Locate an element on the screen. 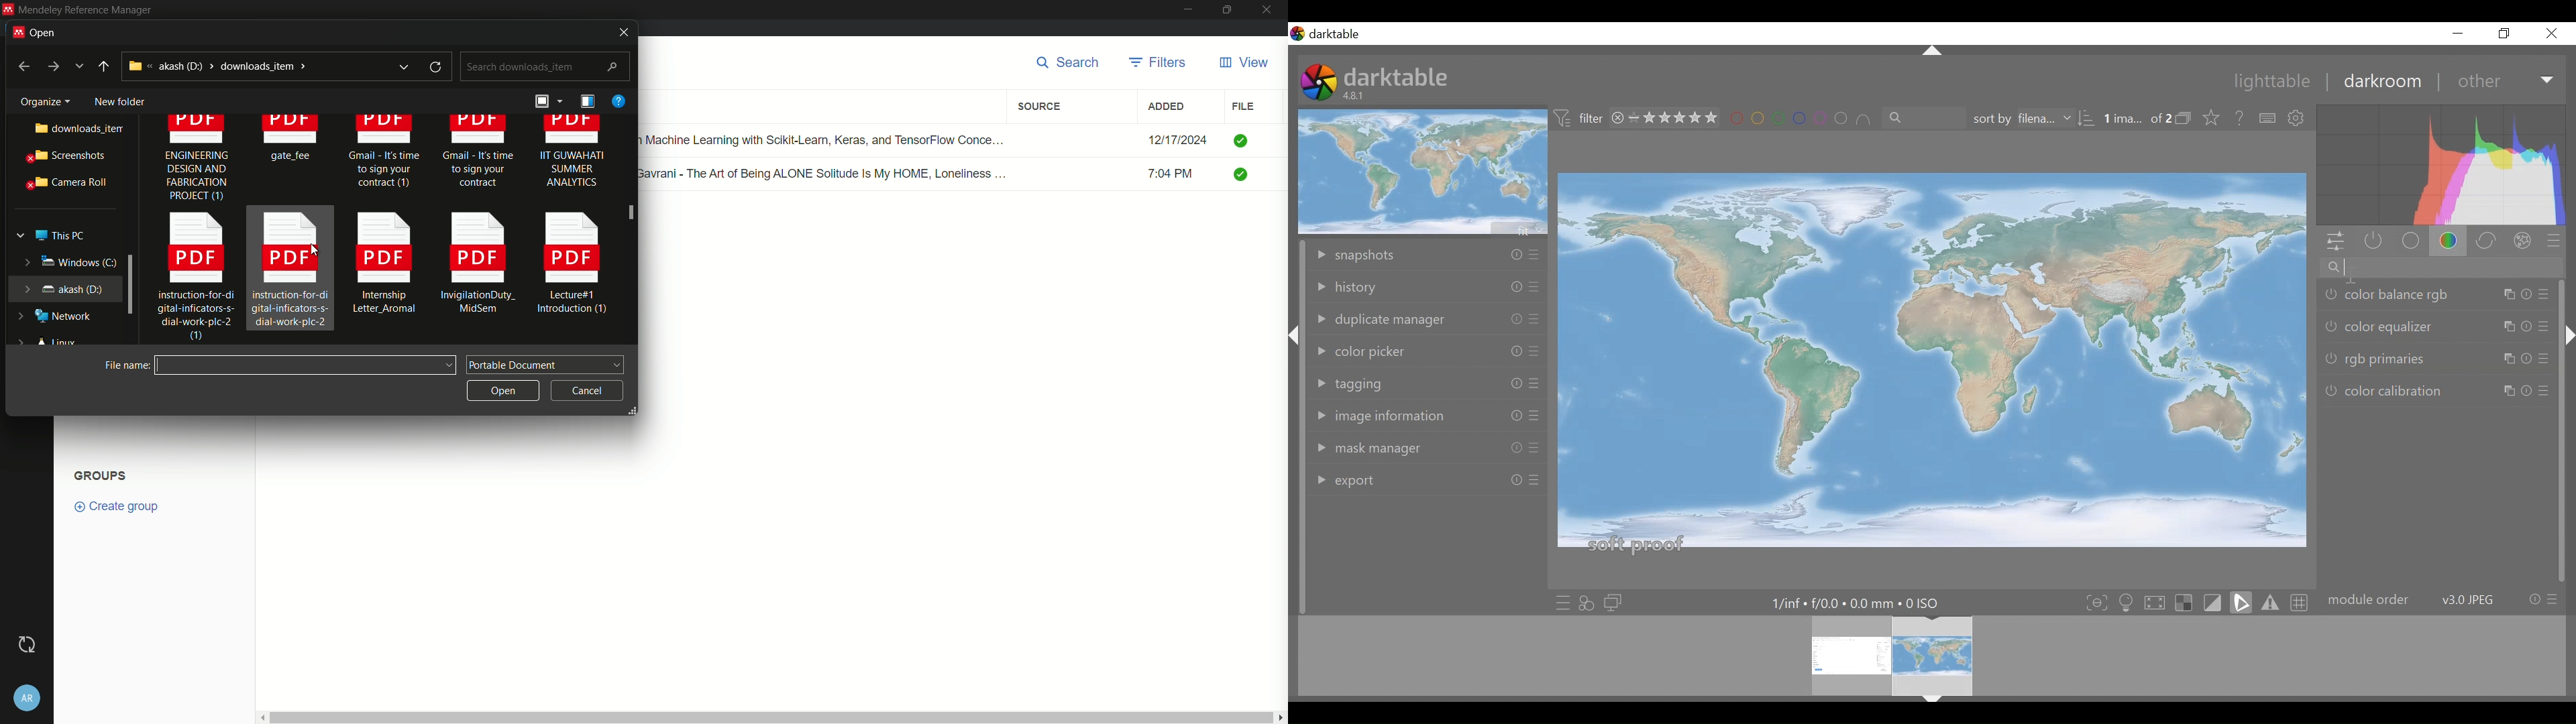 This screenshot has height=728, width=2576. history is located at coordinates (1383, 288).